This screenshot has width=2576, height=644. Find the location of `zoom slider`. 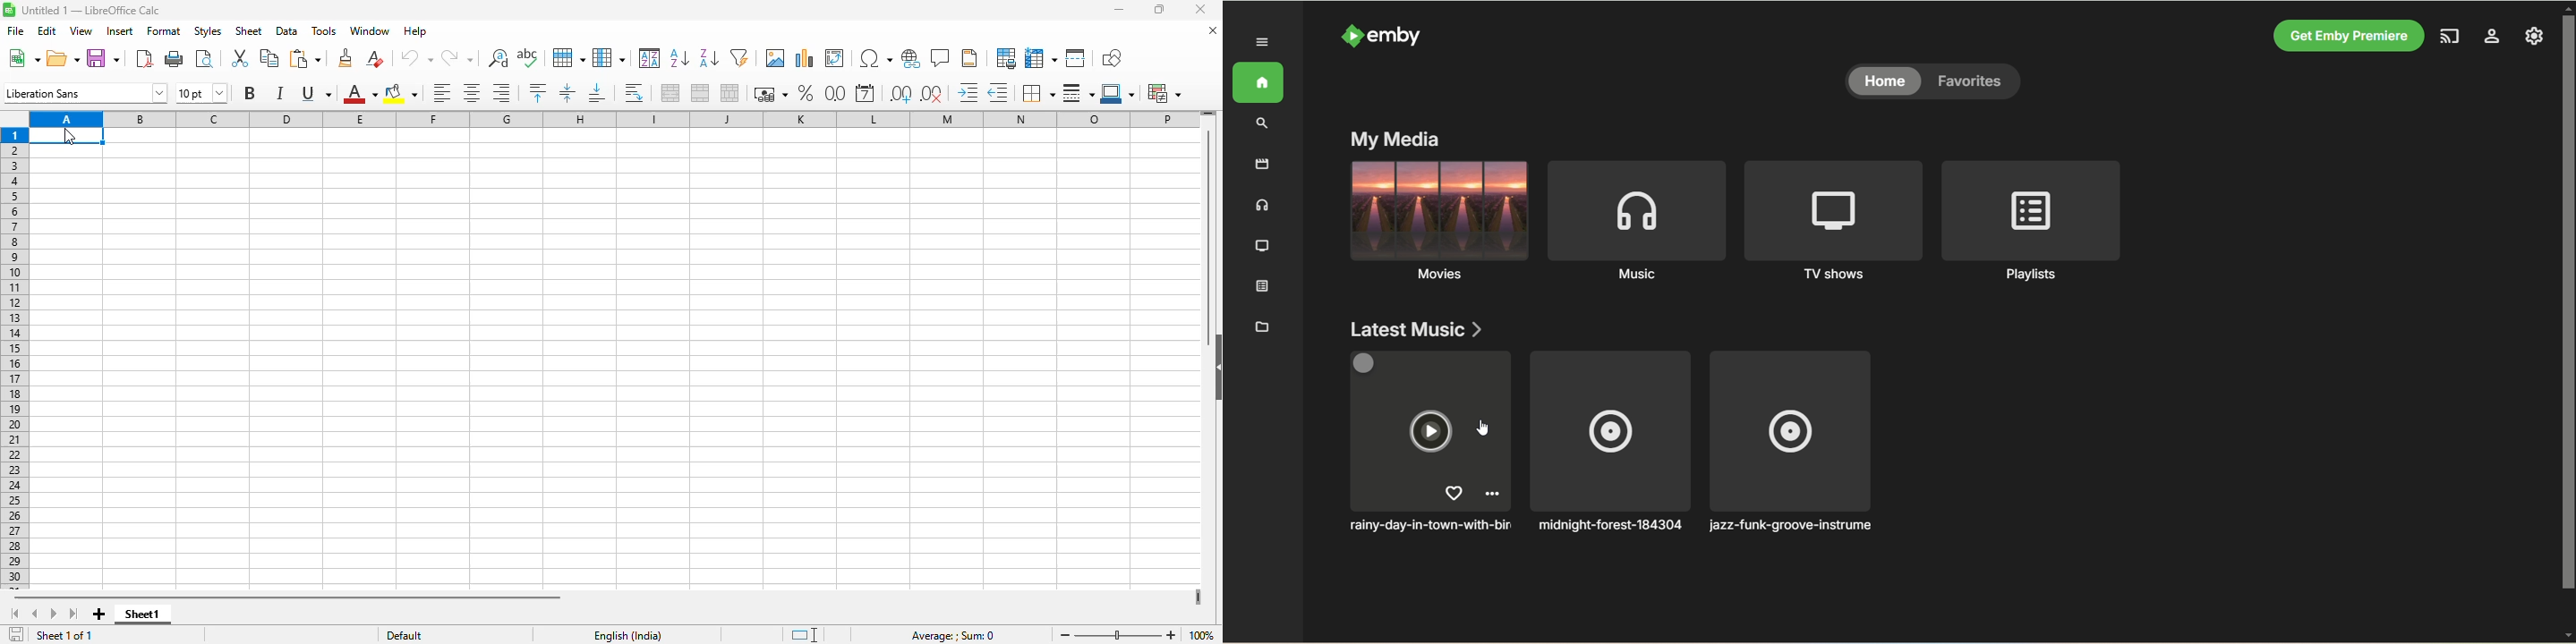

zoom slider is located at coordinates (1122, 634).